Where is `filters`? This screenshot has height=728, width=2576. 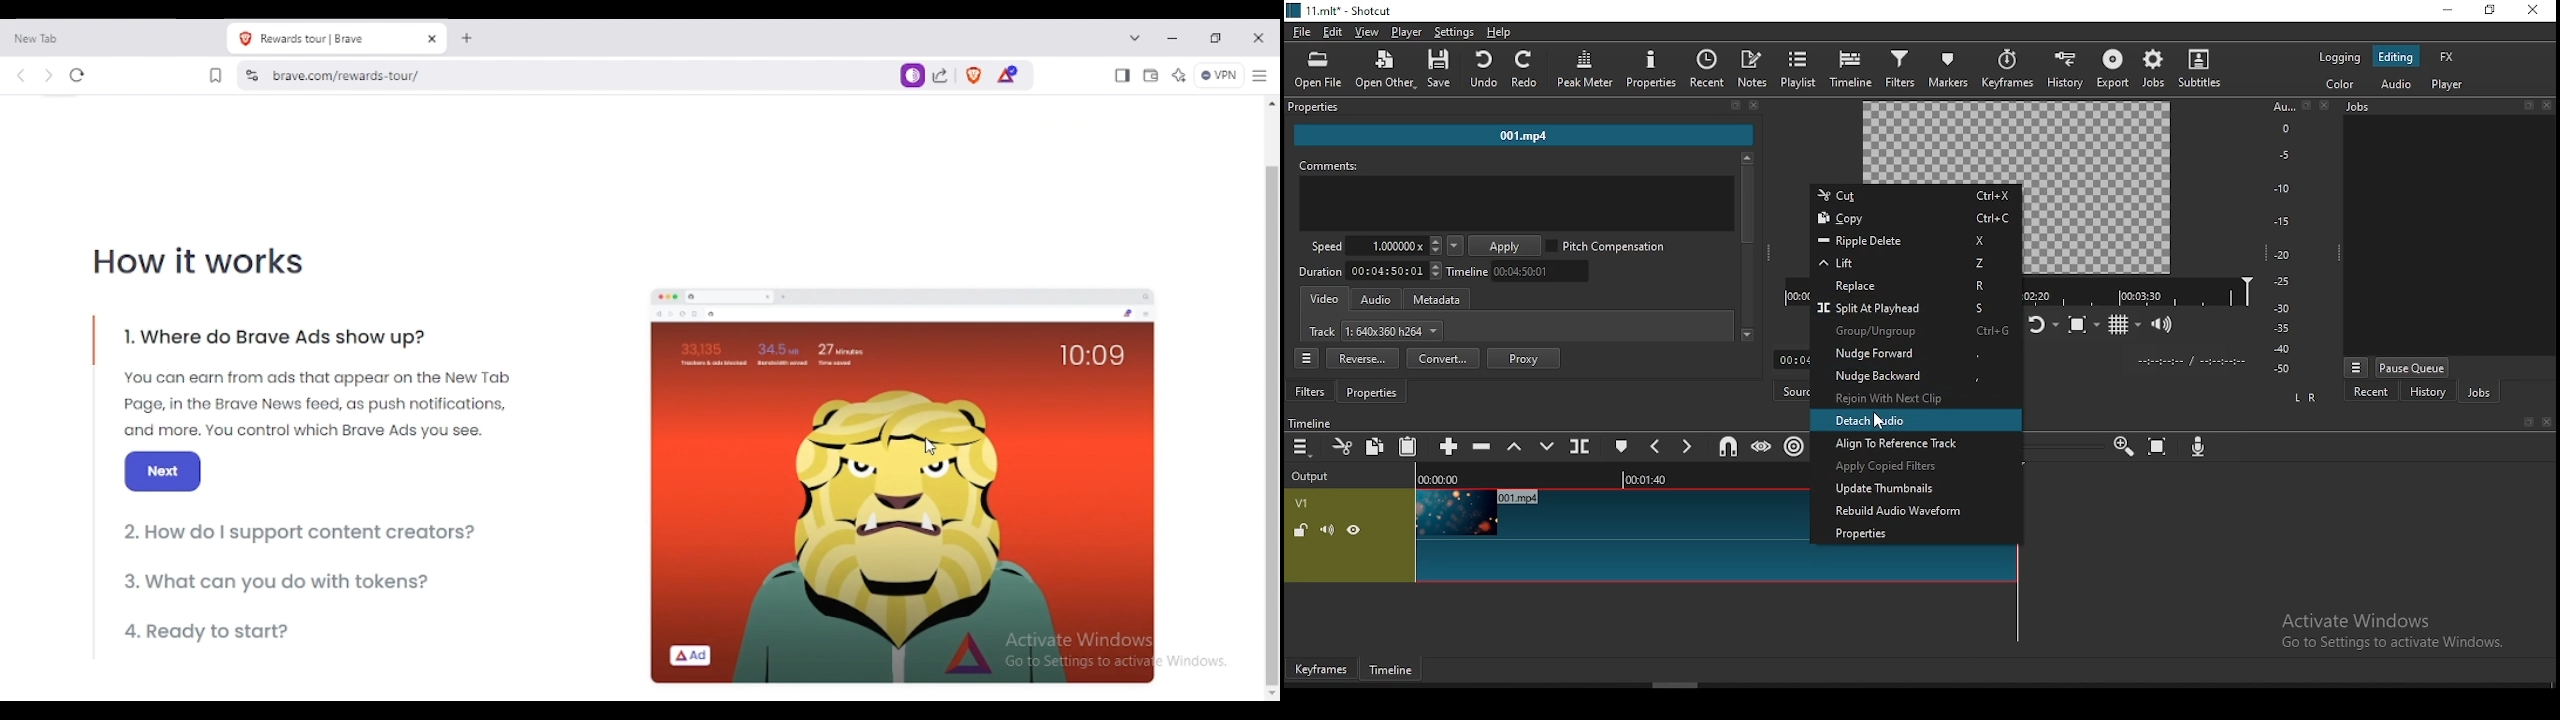
filters is located at coordinates (1902, 68).